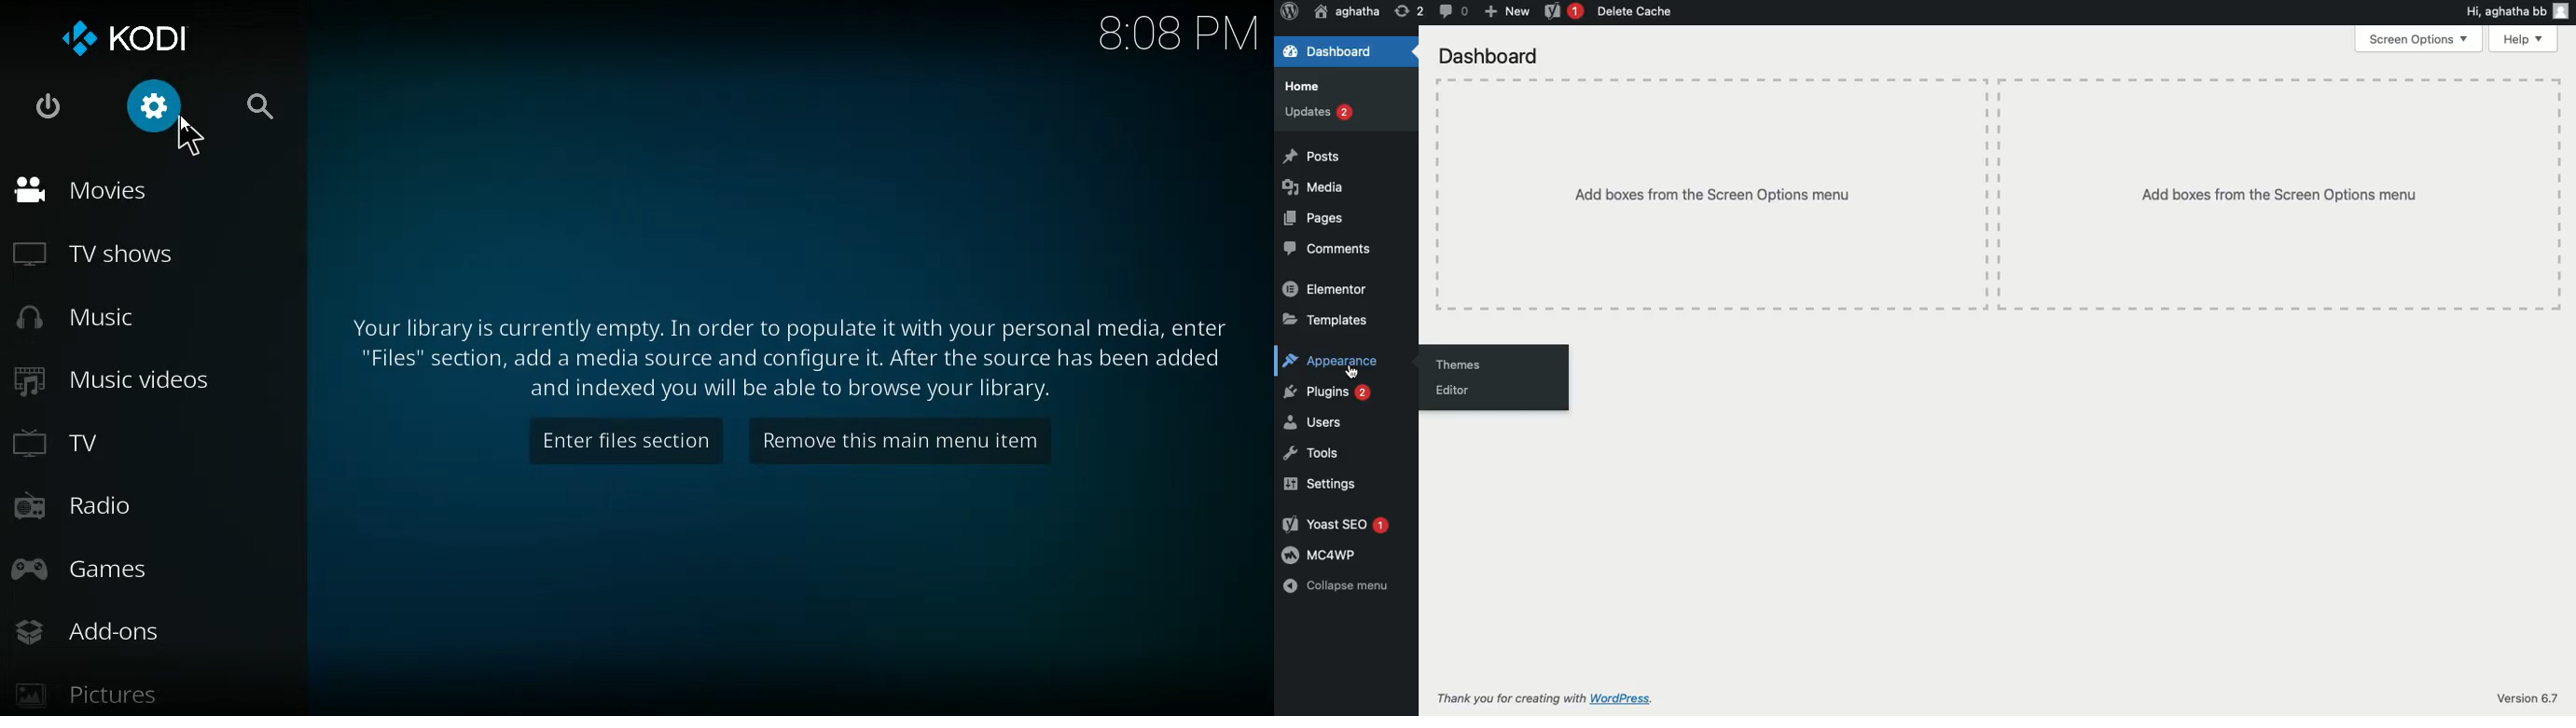  What do you see at coordinates (1323, 287) in the screenshot?
I see `Elementor` at bounding box center [1323, 287].